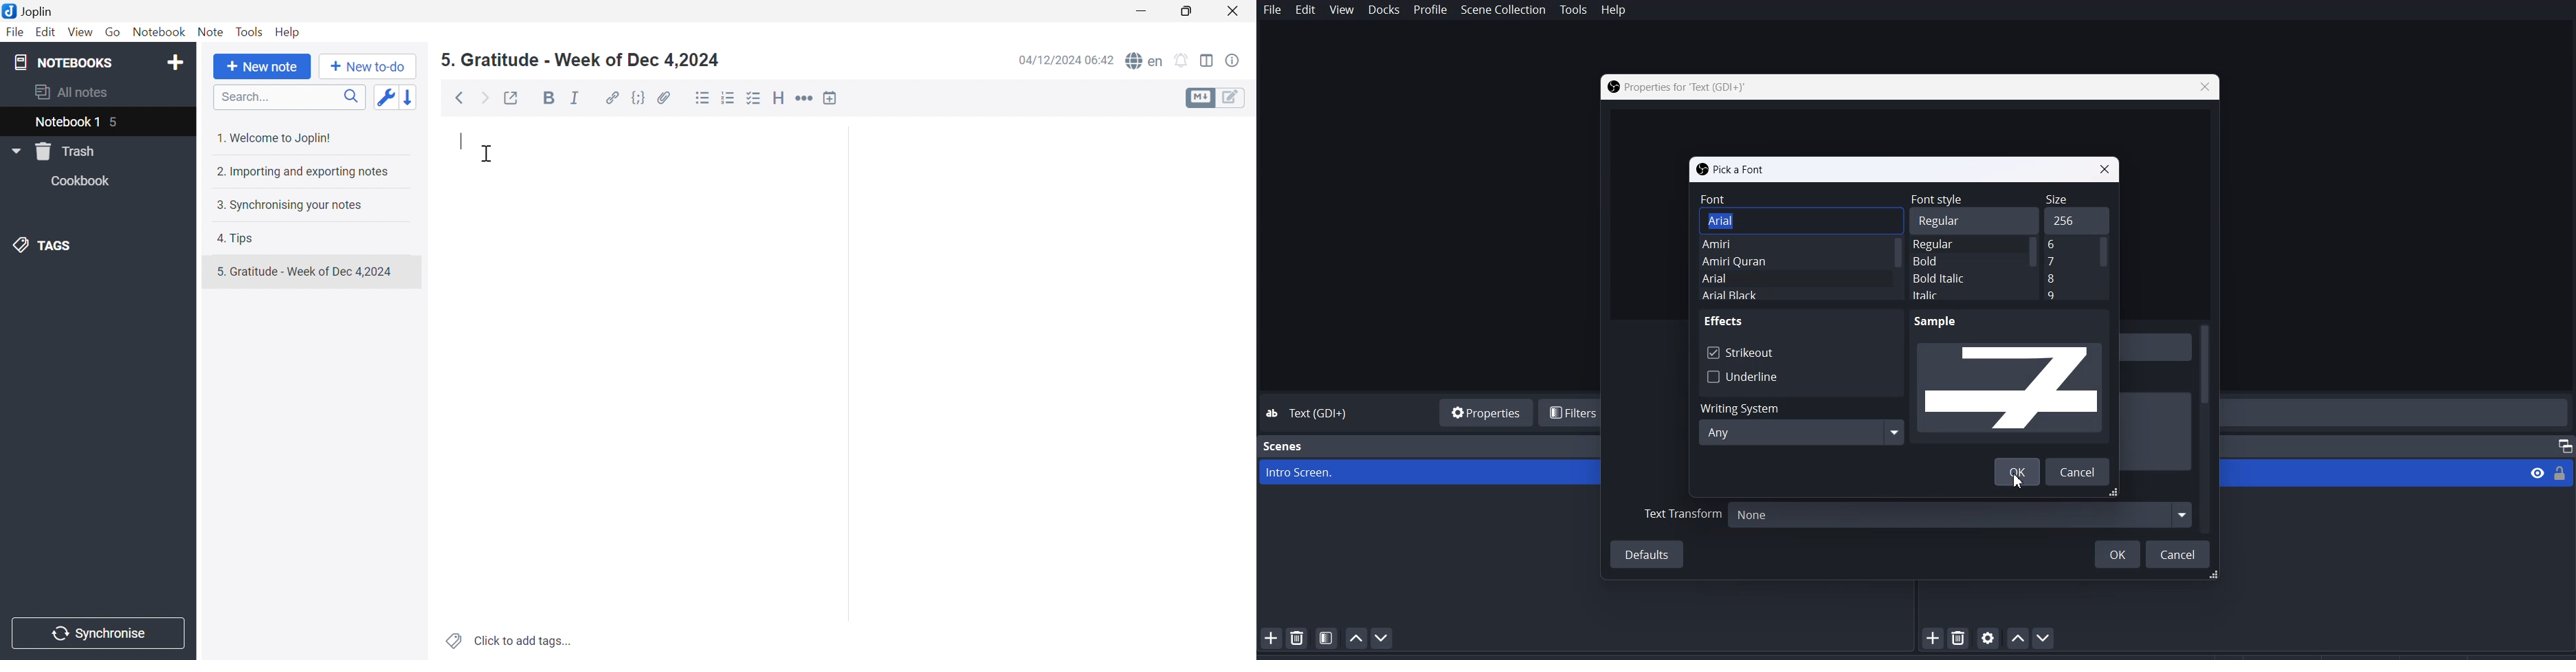 This screenshot has width=2576, height=672. Describe the element at coordinates (1740, 351) in the screenshot. I see `Strikeout` at that location.